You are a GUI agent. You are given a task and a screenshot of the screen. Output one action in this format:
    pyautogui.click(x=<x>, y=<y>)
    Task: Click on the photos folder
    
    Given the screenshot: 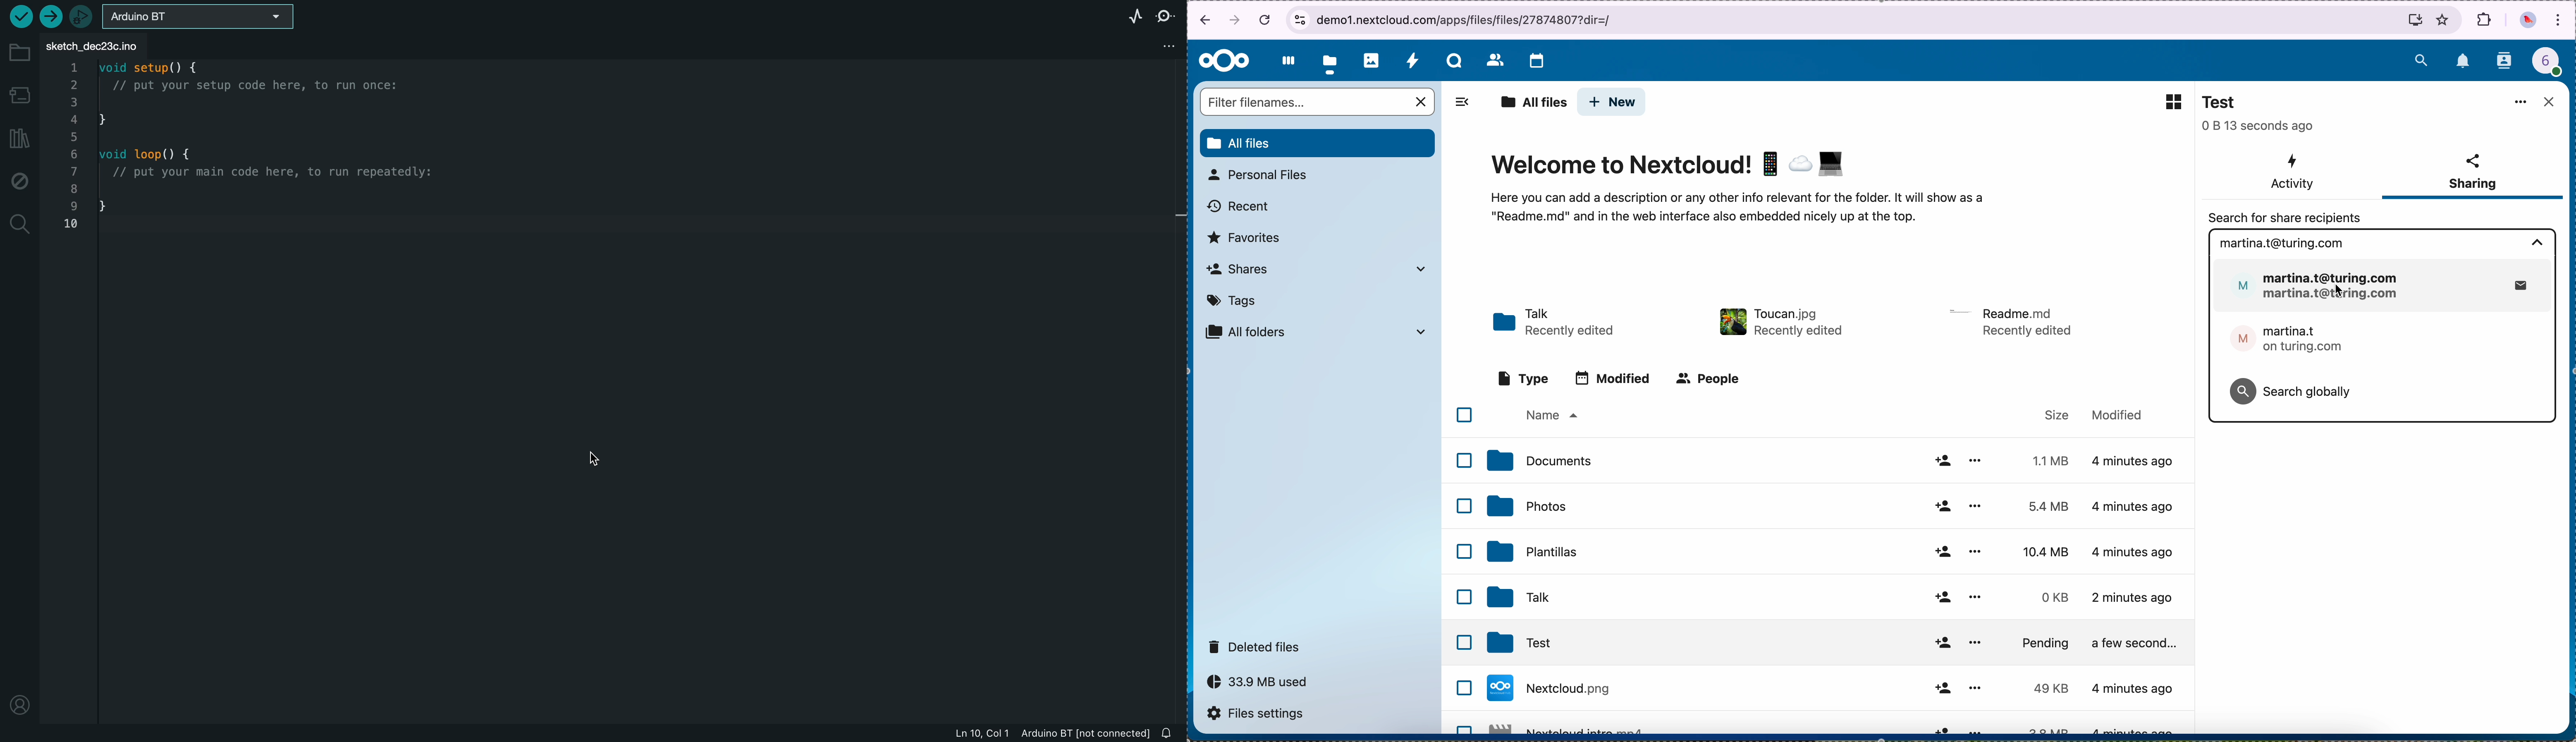 What is the action you would take?
    pyautogui.click(x=1835, y=506)
    